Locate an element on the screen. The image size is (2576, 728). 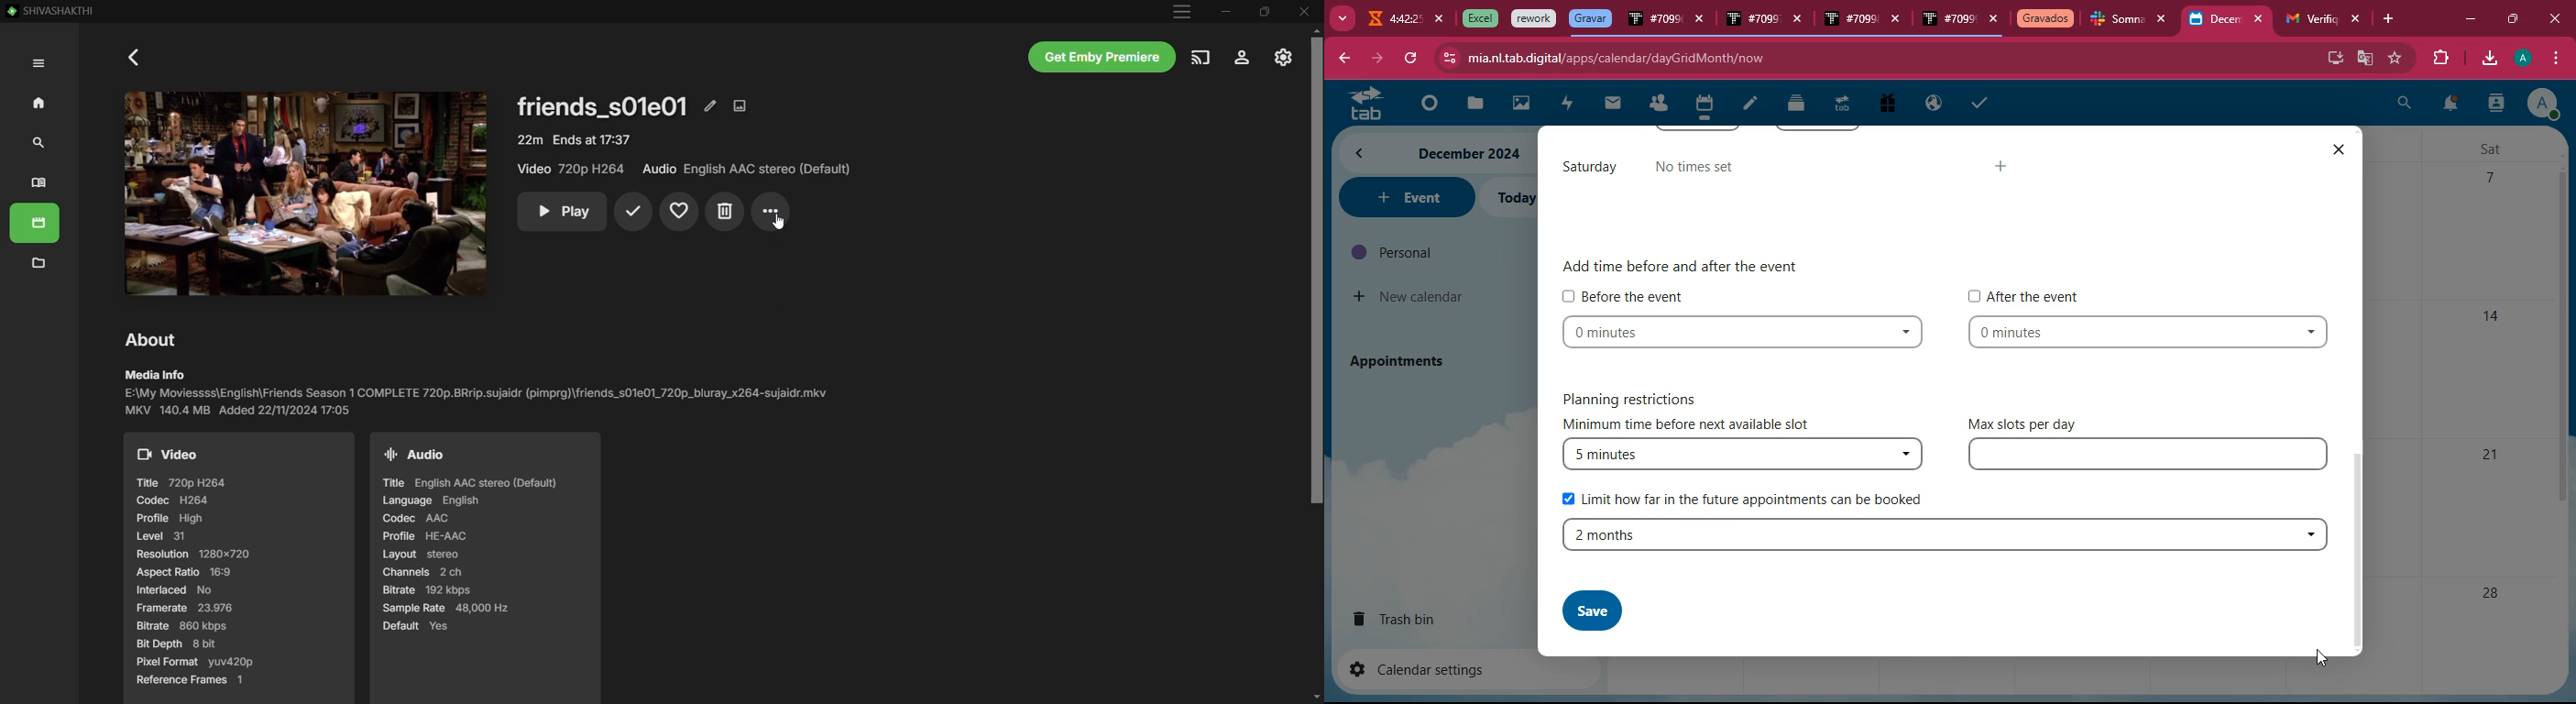
search is located at coordinates (2405, 105).